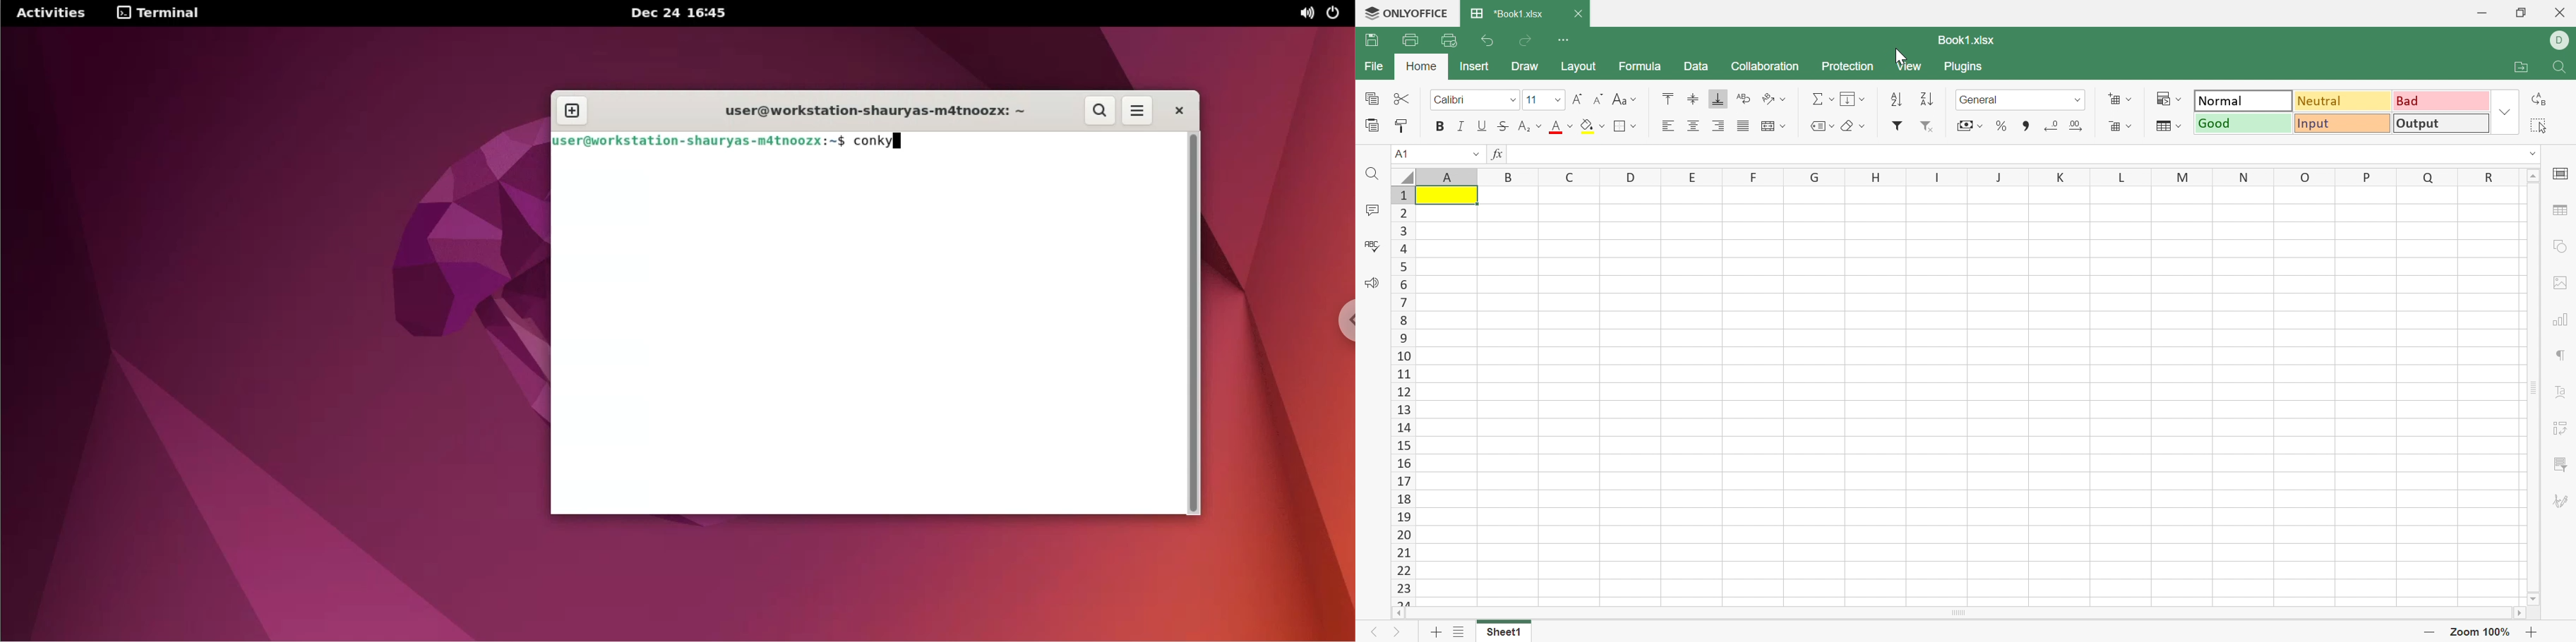 This screenshot has width=2576, height=644. I want to click on Ascending order, so click(1896, 96).